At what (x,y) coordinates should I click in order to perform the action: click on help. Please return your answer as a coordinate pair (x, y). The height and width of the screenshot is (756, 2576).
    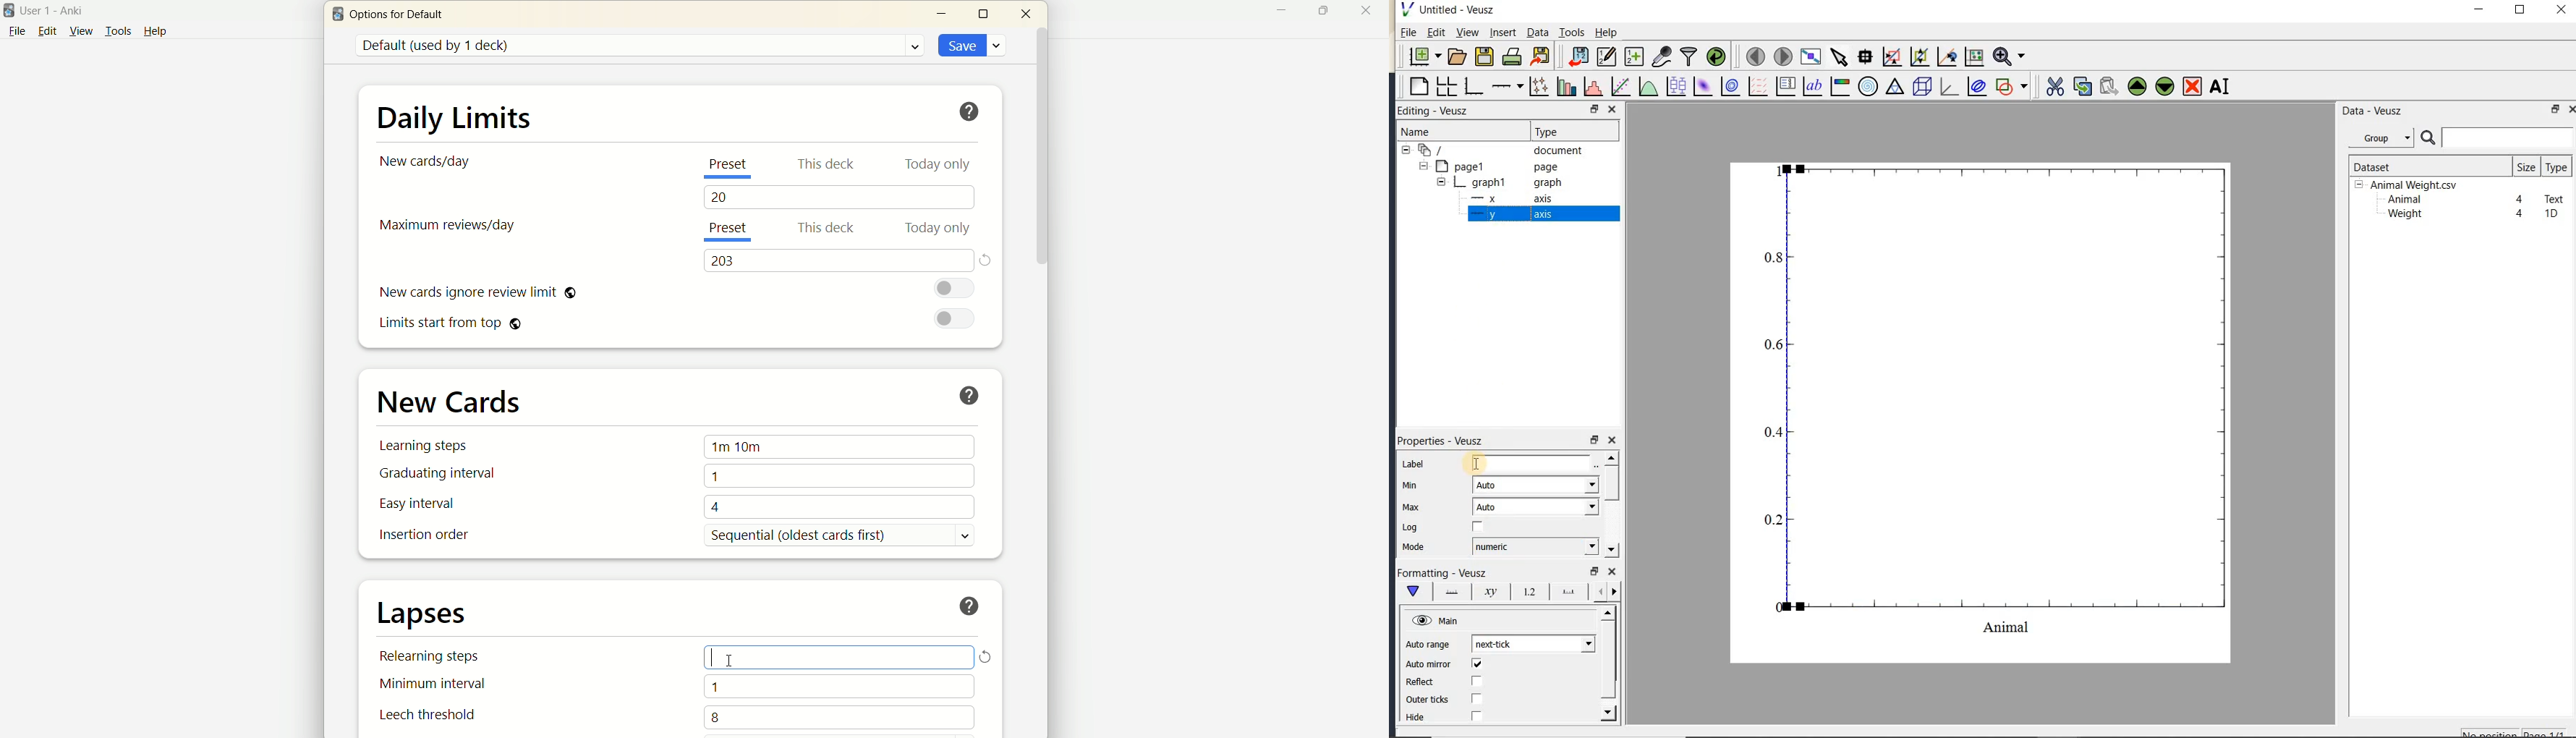
    Looking at the image, I should click on (972, 606).